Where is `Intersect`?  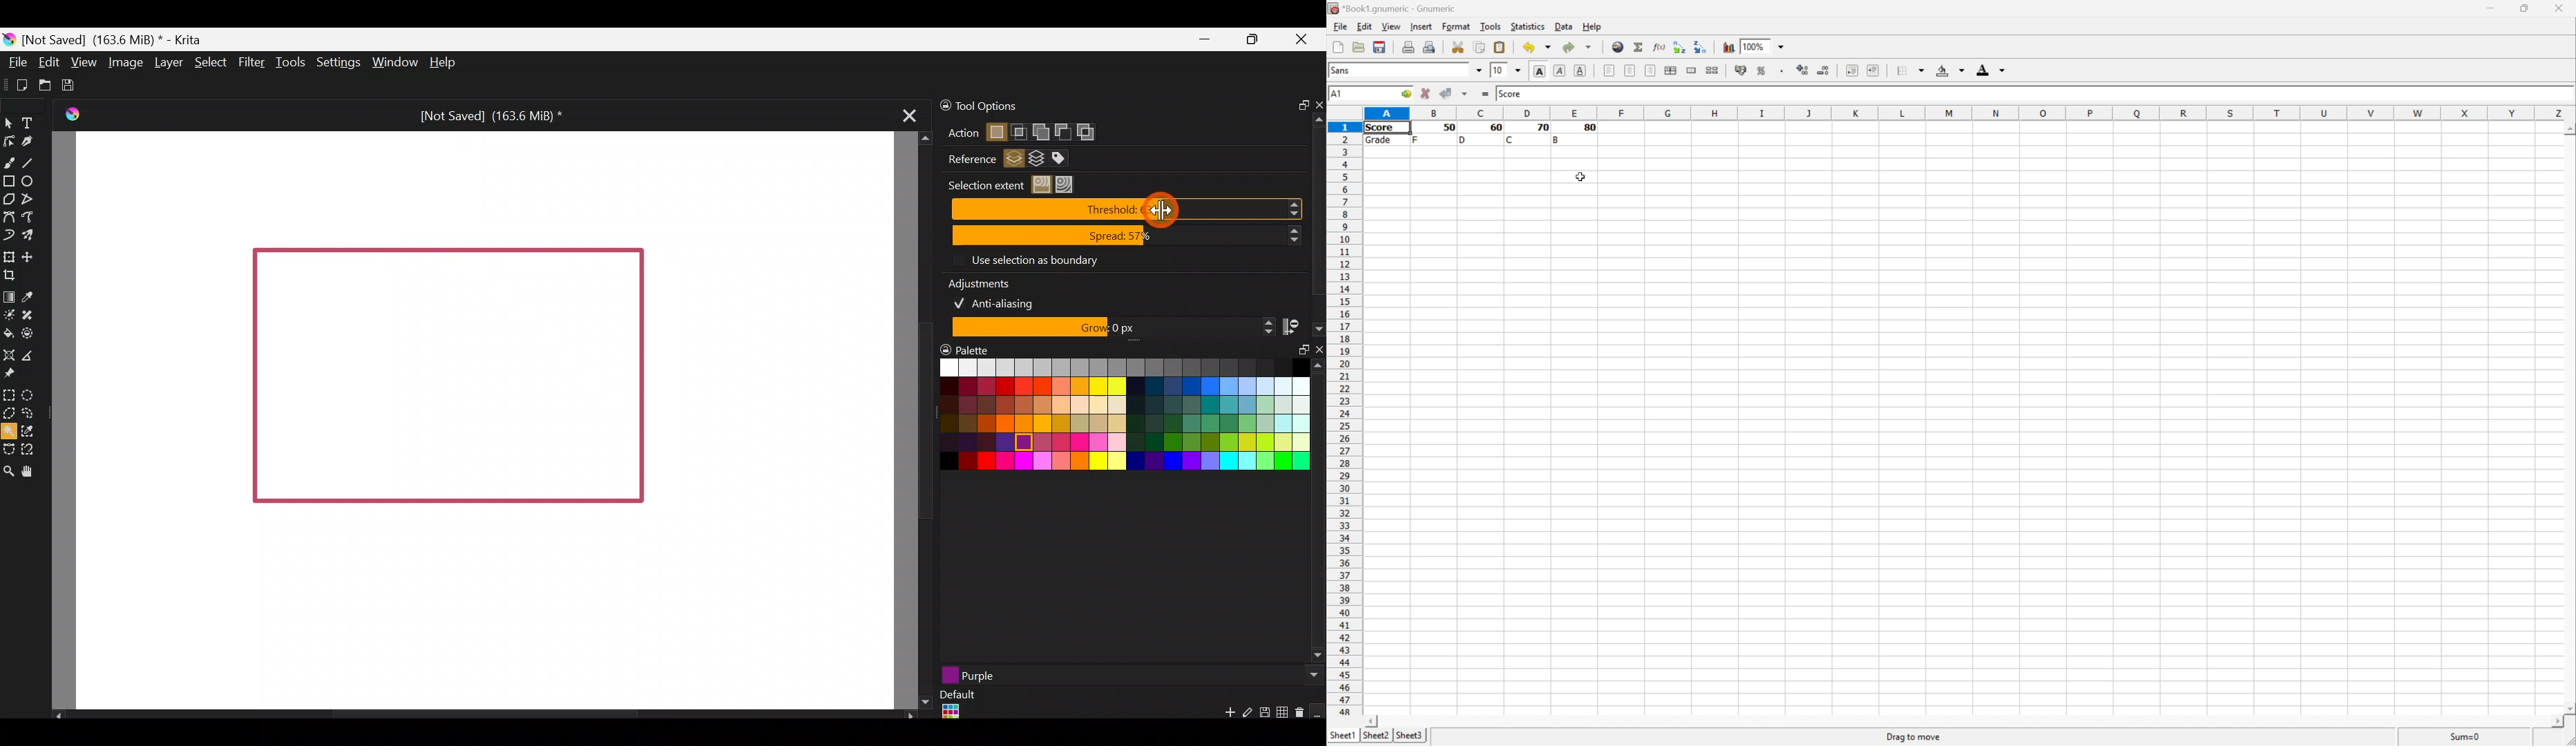 Intersect is located at coordinates (1020, 129).